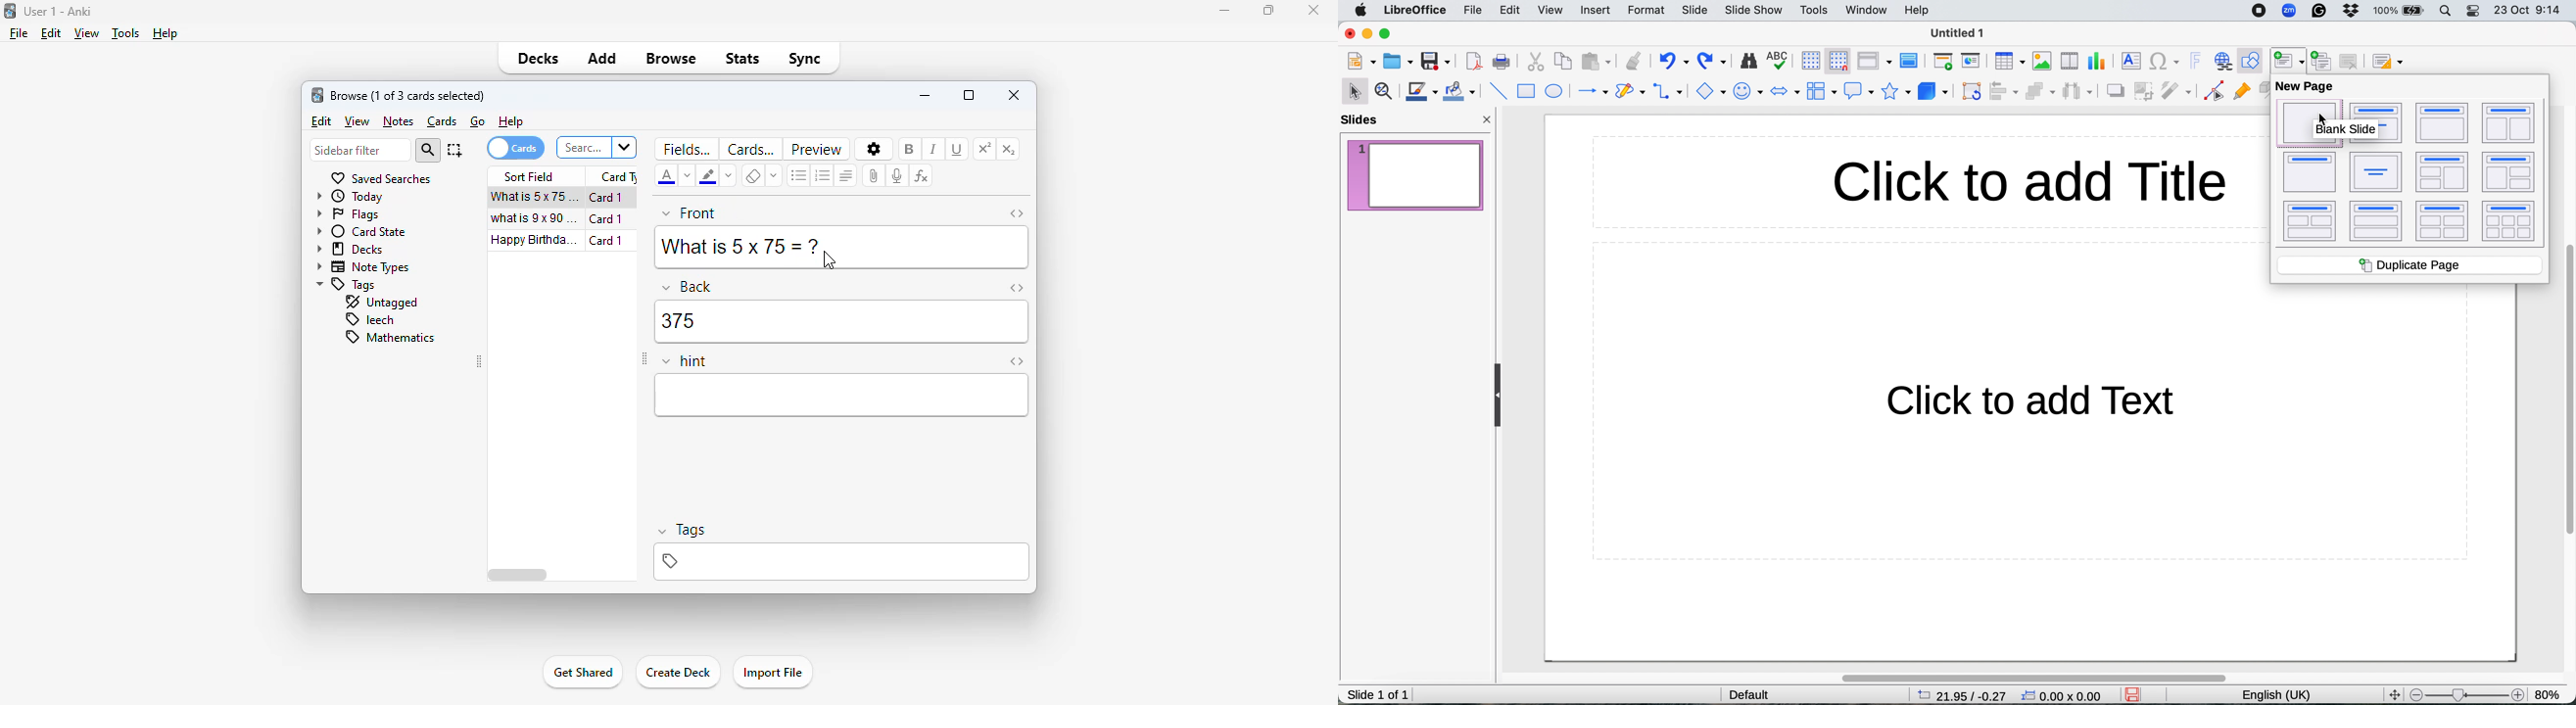 Image resolution: width=2576 pixels, height=728 pixels. I want to click on find and replace, so click(1749, 62).